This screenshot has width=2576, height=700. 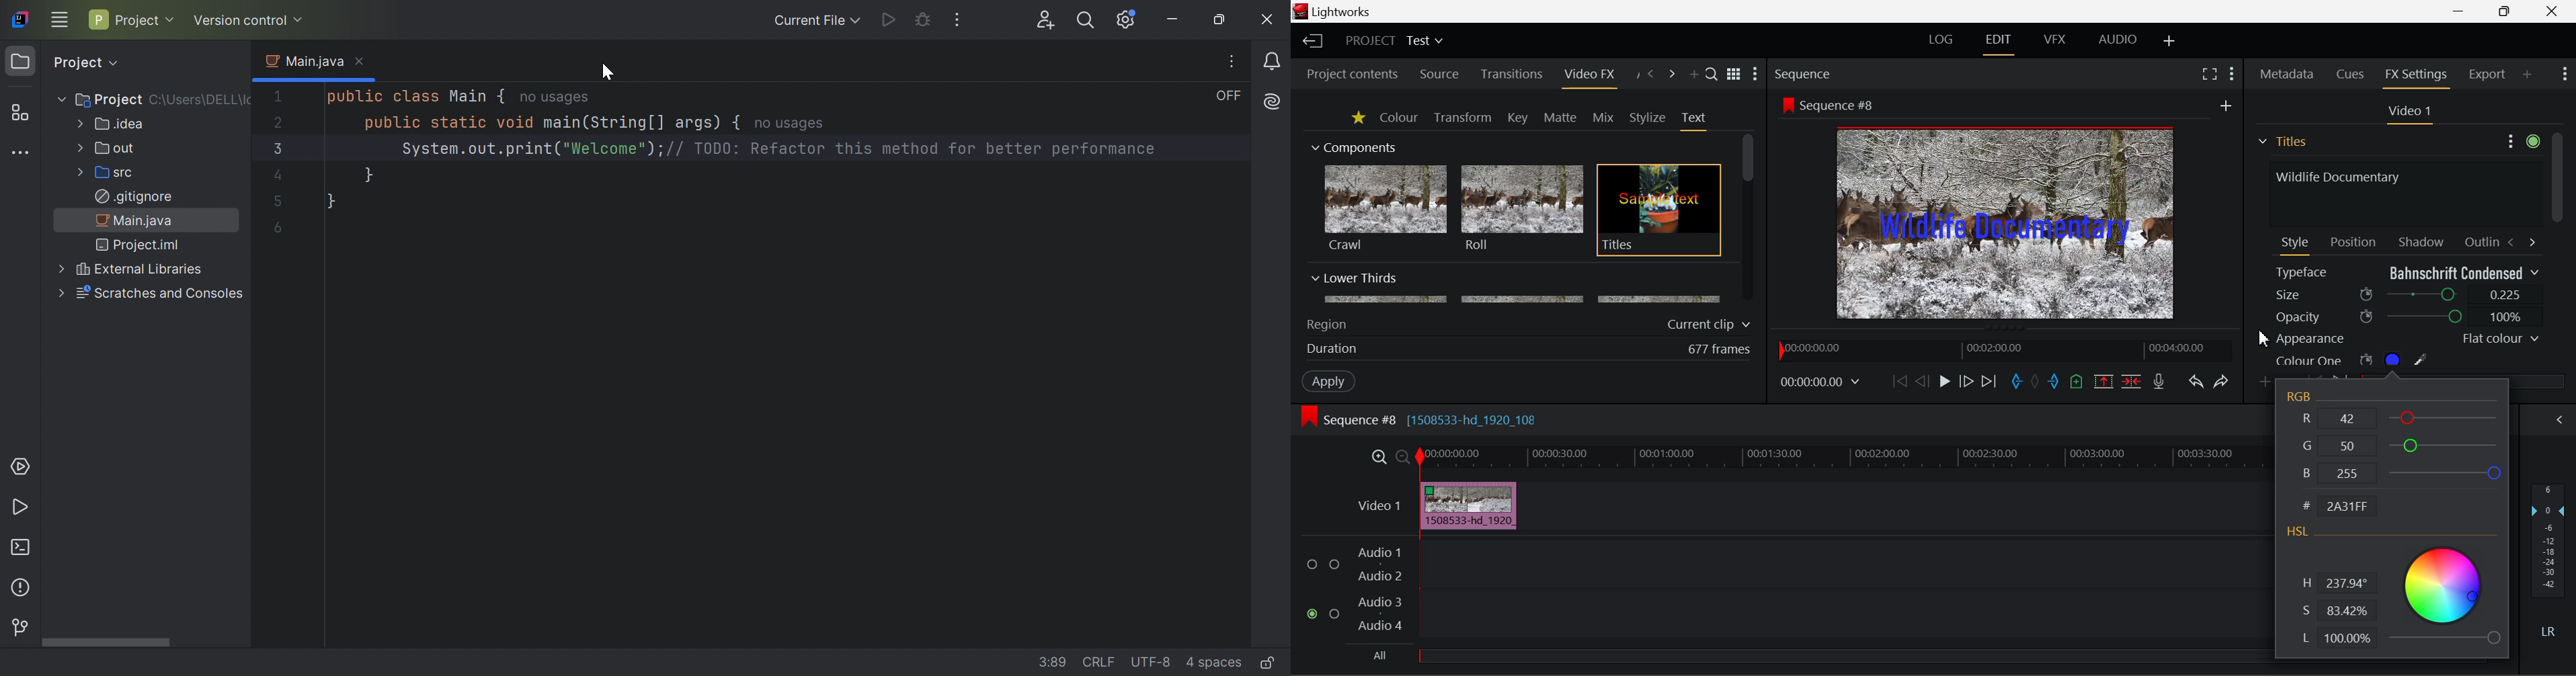 What do you see at coordinates (1787, 104) in the screenshot?
I see `icon` at bounding box center [1787, 104].